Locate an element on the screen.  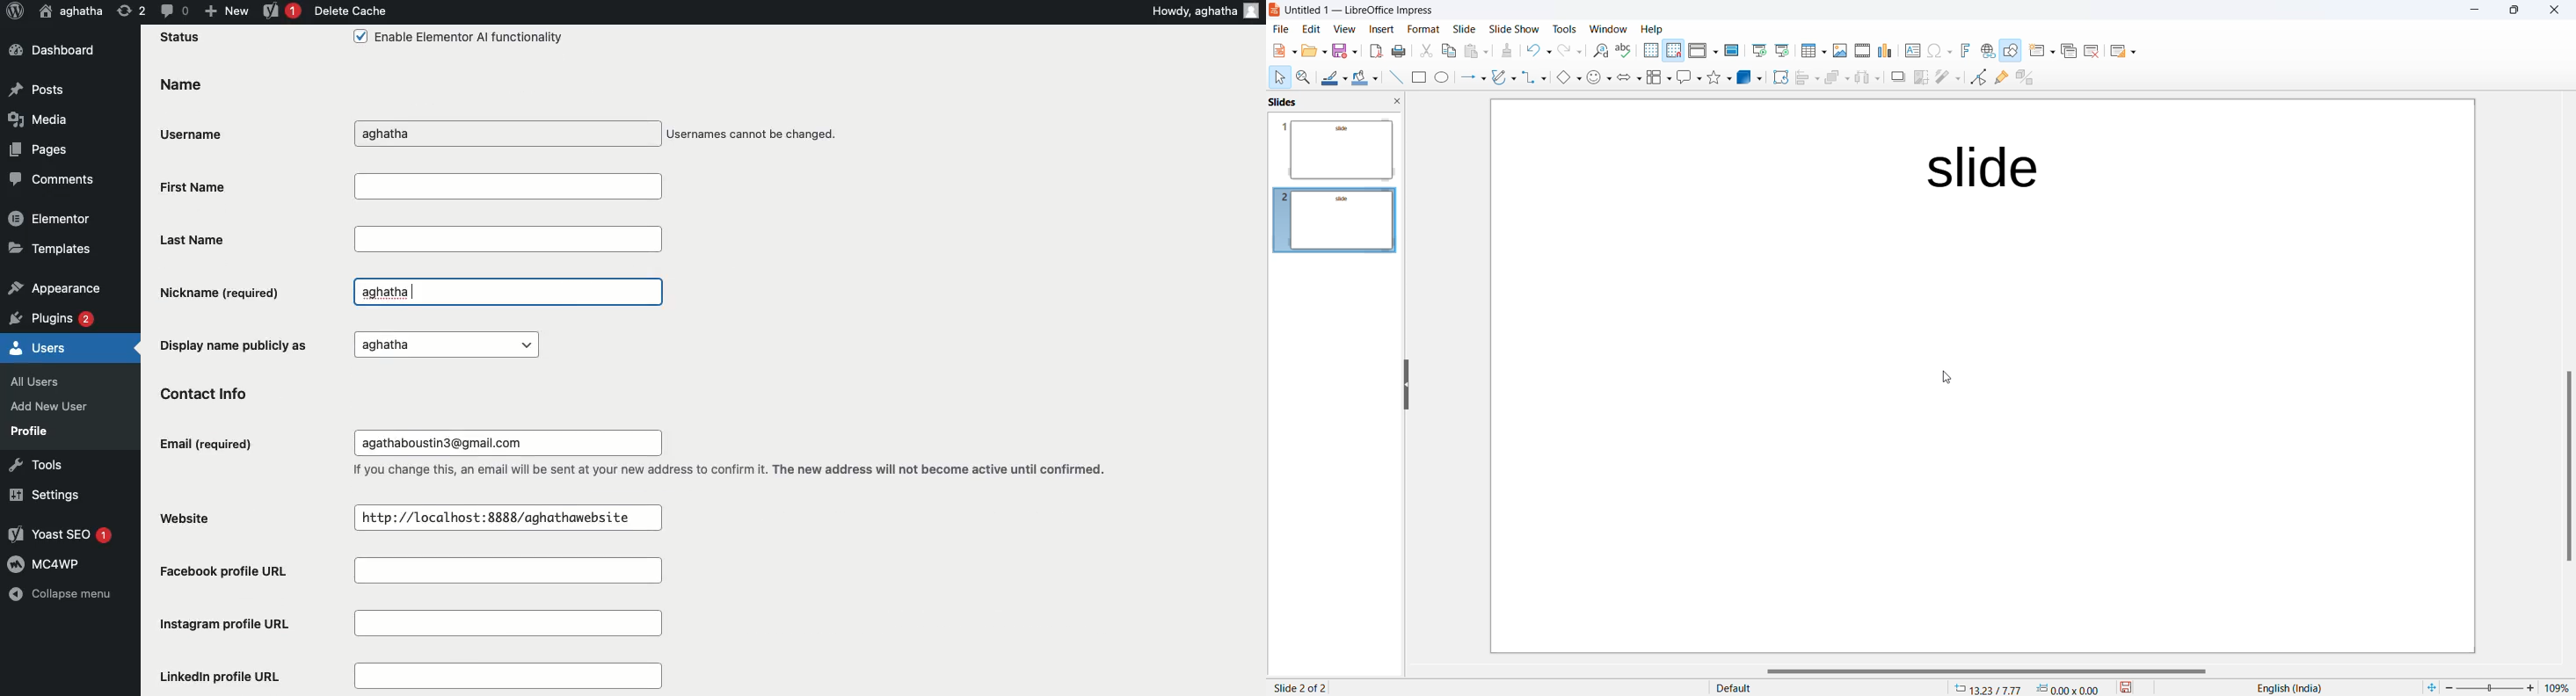
Posts is located at coordinates (38, 91).